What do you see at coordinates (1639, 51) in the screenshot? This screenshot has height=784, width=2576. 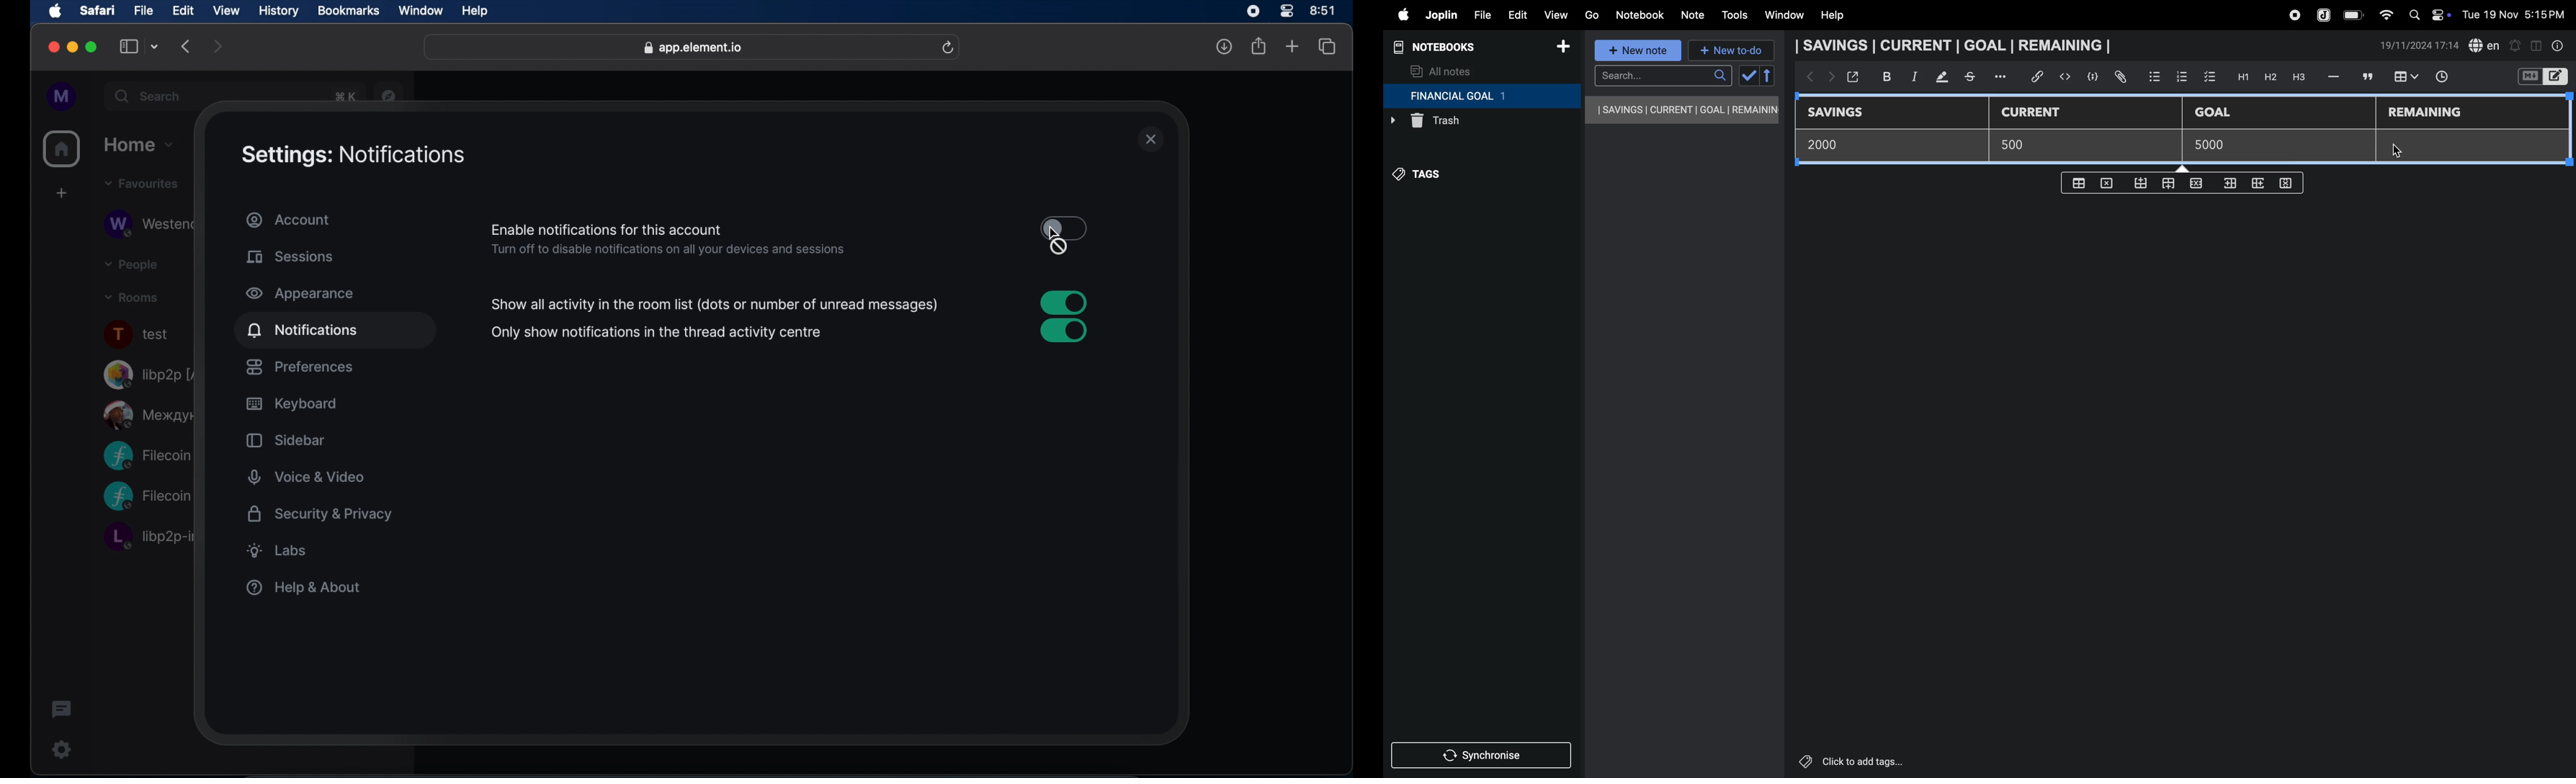 I see `new note` at bounding box center [1639, 51].